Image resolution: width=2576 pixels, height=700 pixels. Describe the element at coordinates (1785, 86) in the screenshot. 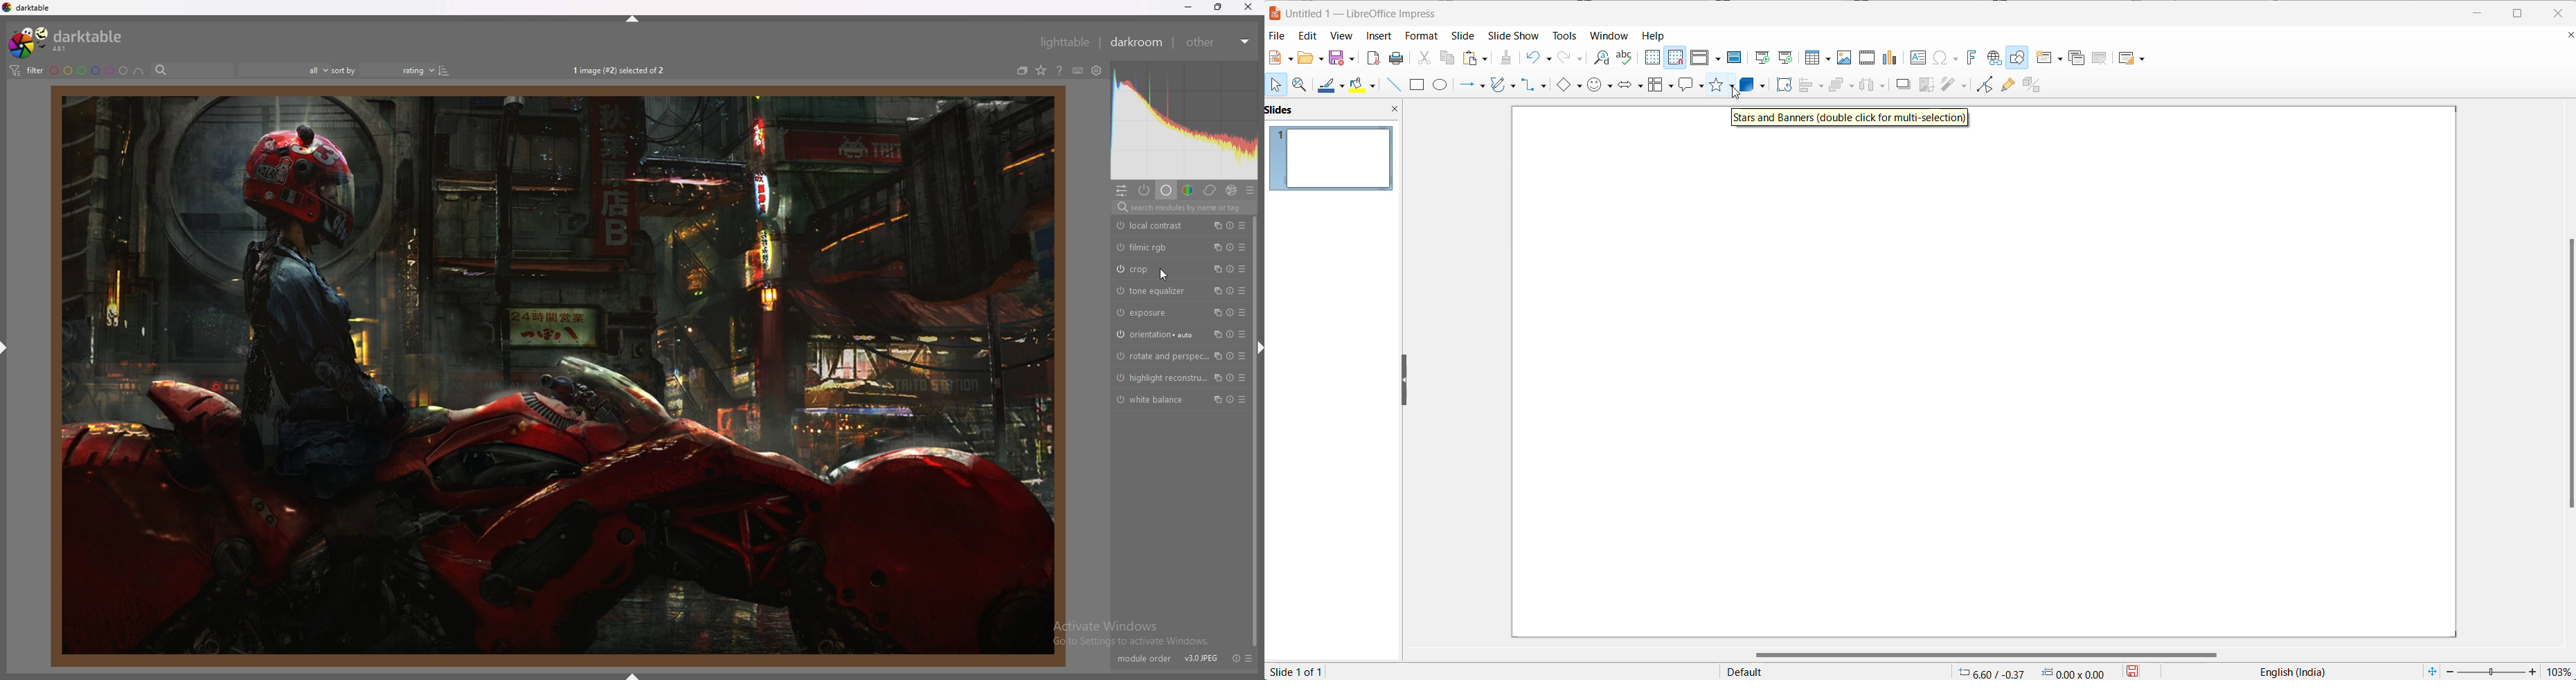

I see `rotate` at that location.